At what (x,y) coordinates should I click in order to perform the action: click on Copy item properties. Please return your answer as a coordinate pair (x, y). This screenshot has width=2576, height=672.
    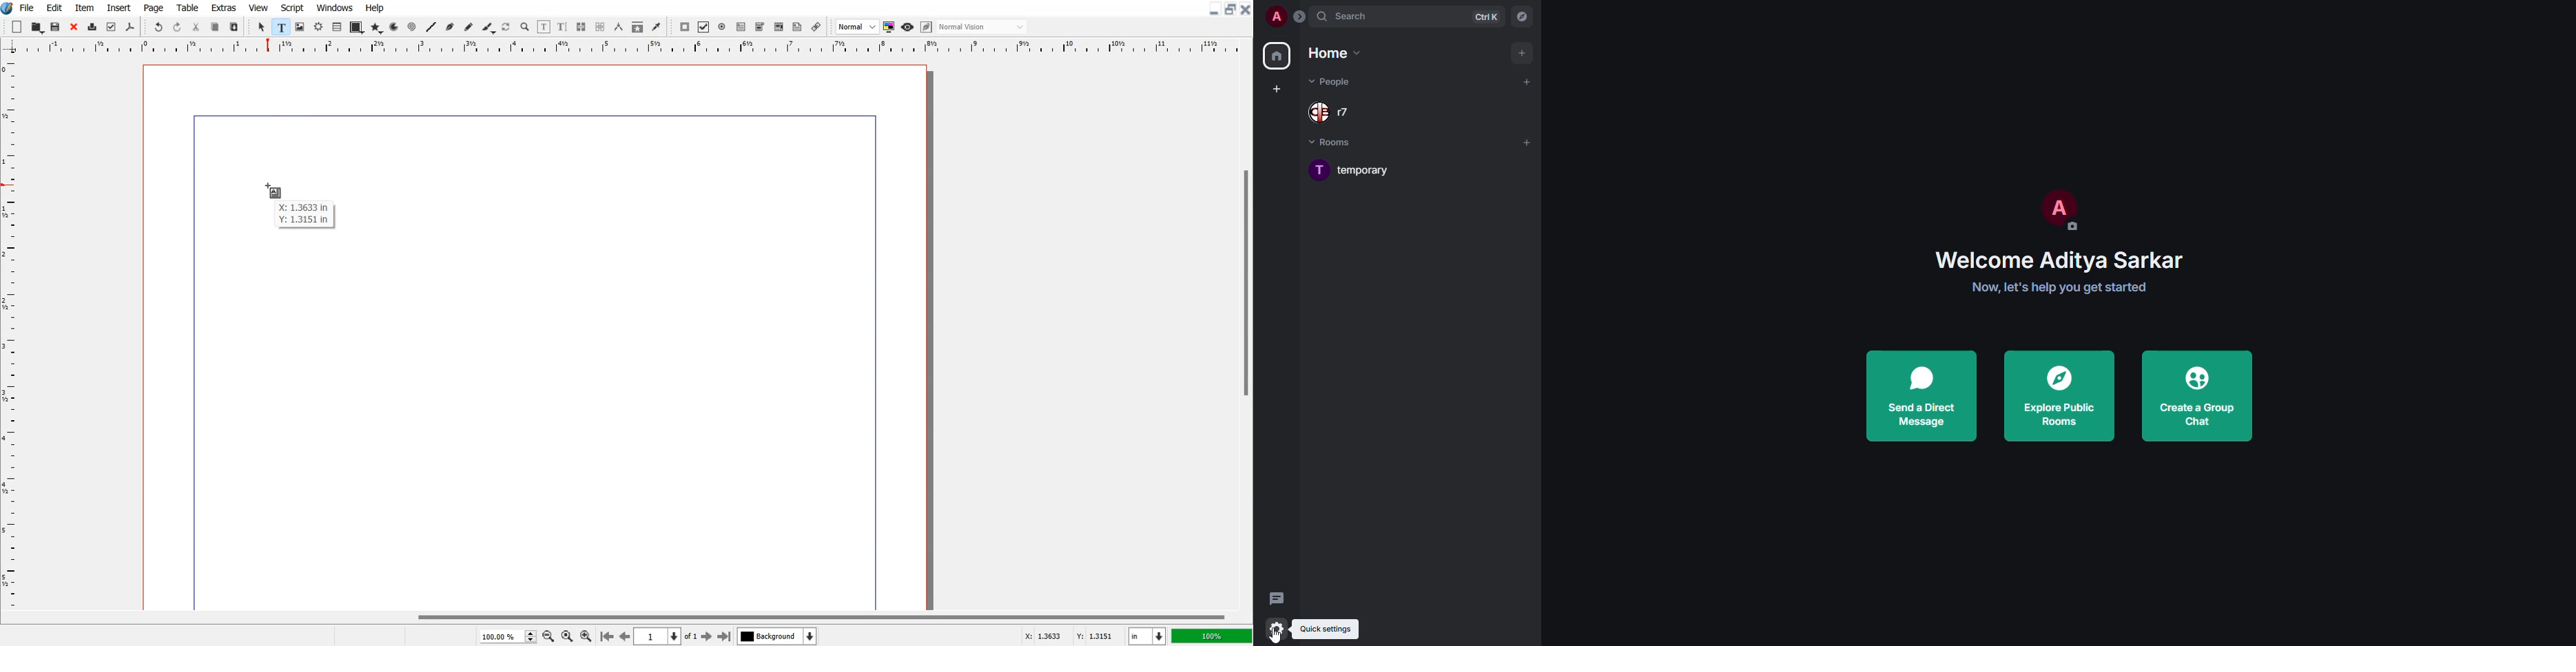
    Looking at the image, I should click on (638, 27).